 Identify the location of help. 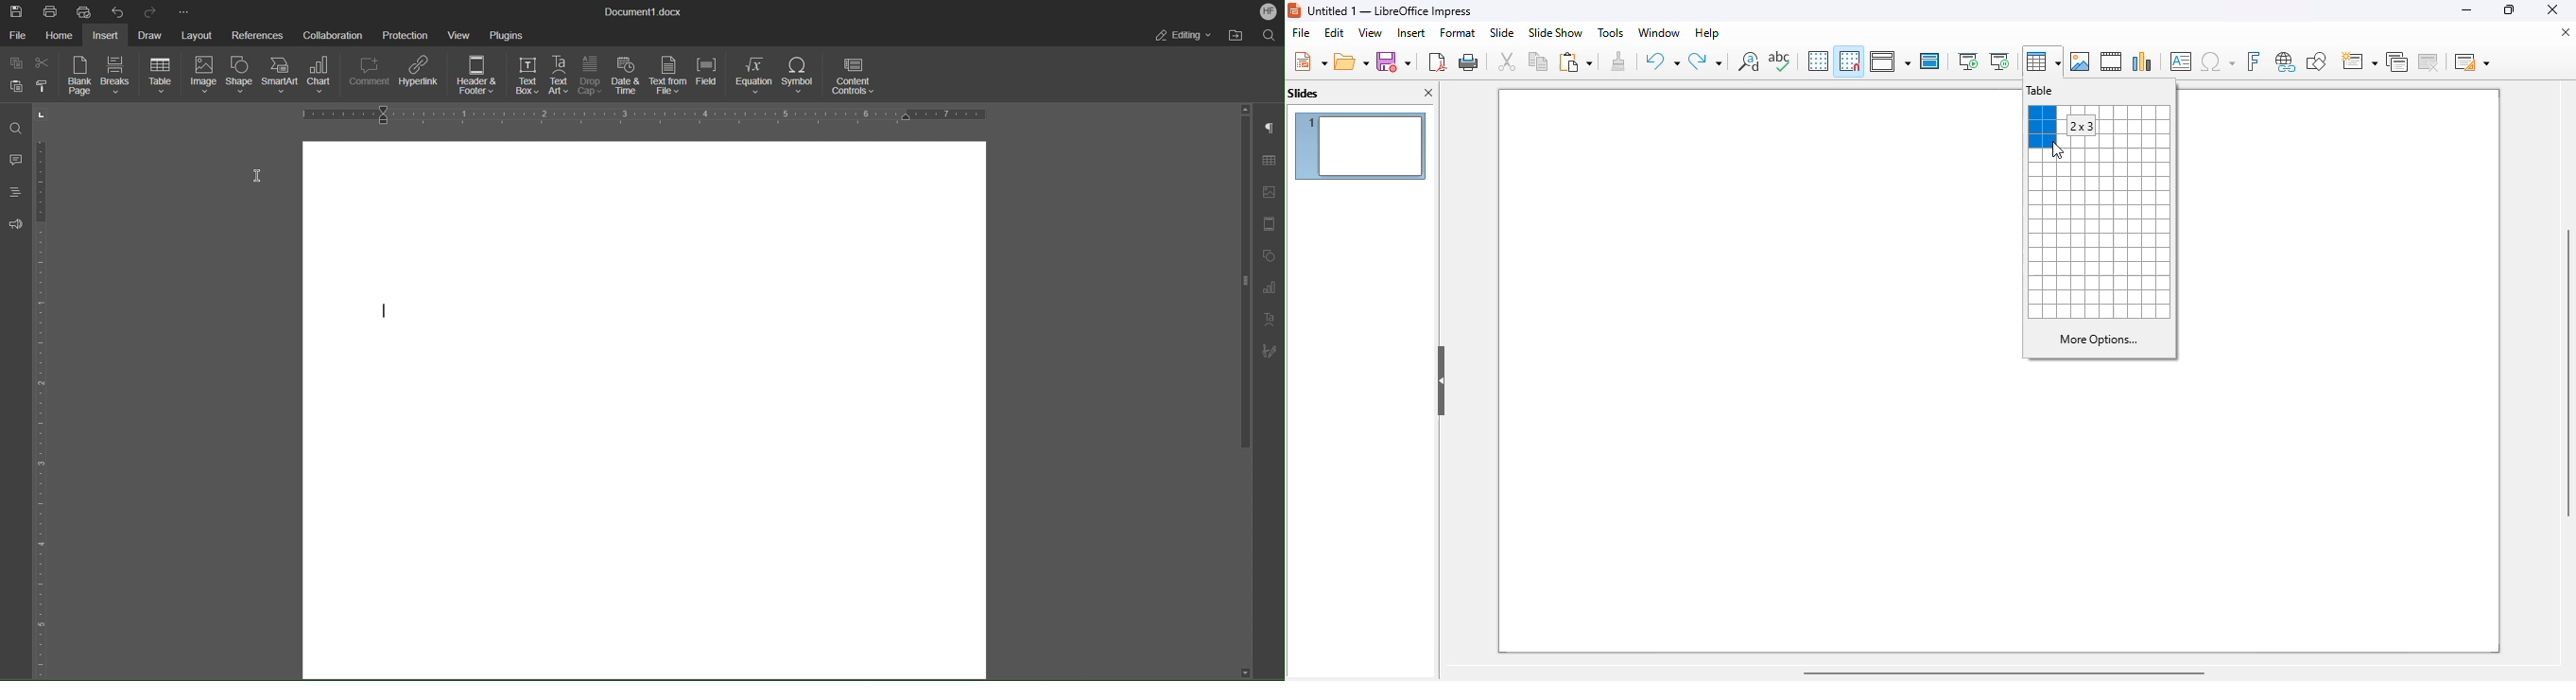
(1708, 33).